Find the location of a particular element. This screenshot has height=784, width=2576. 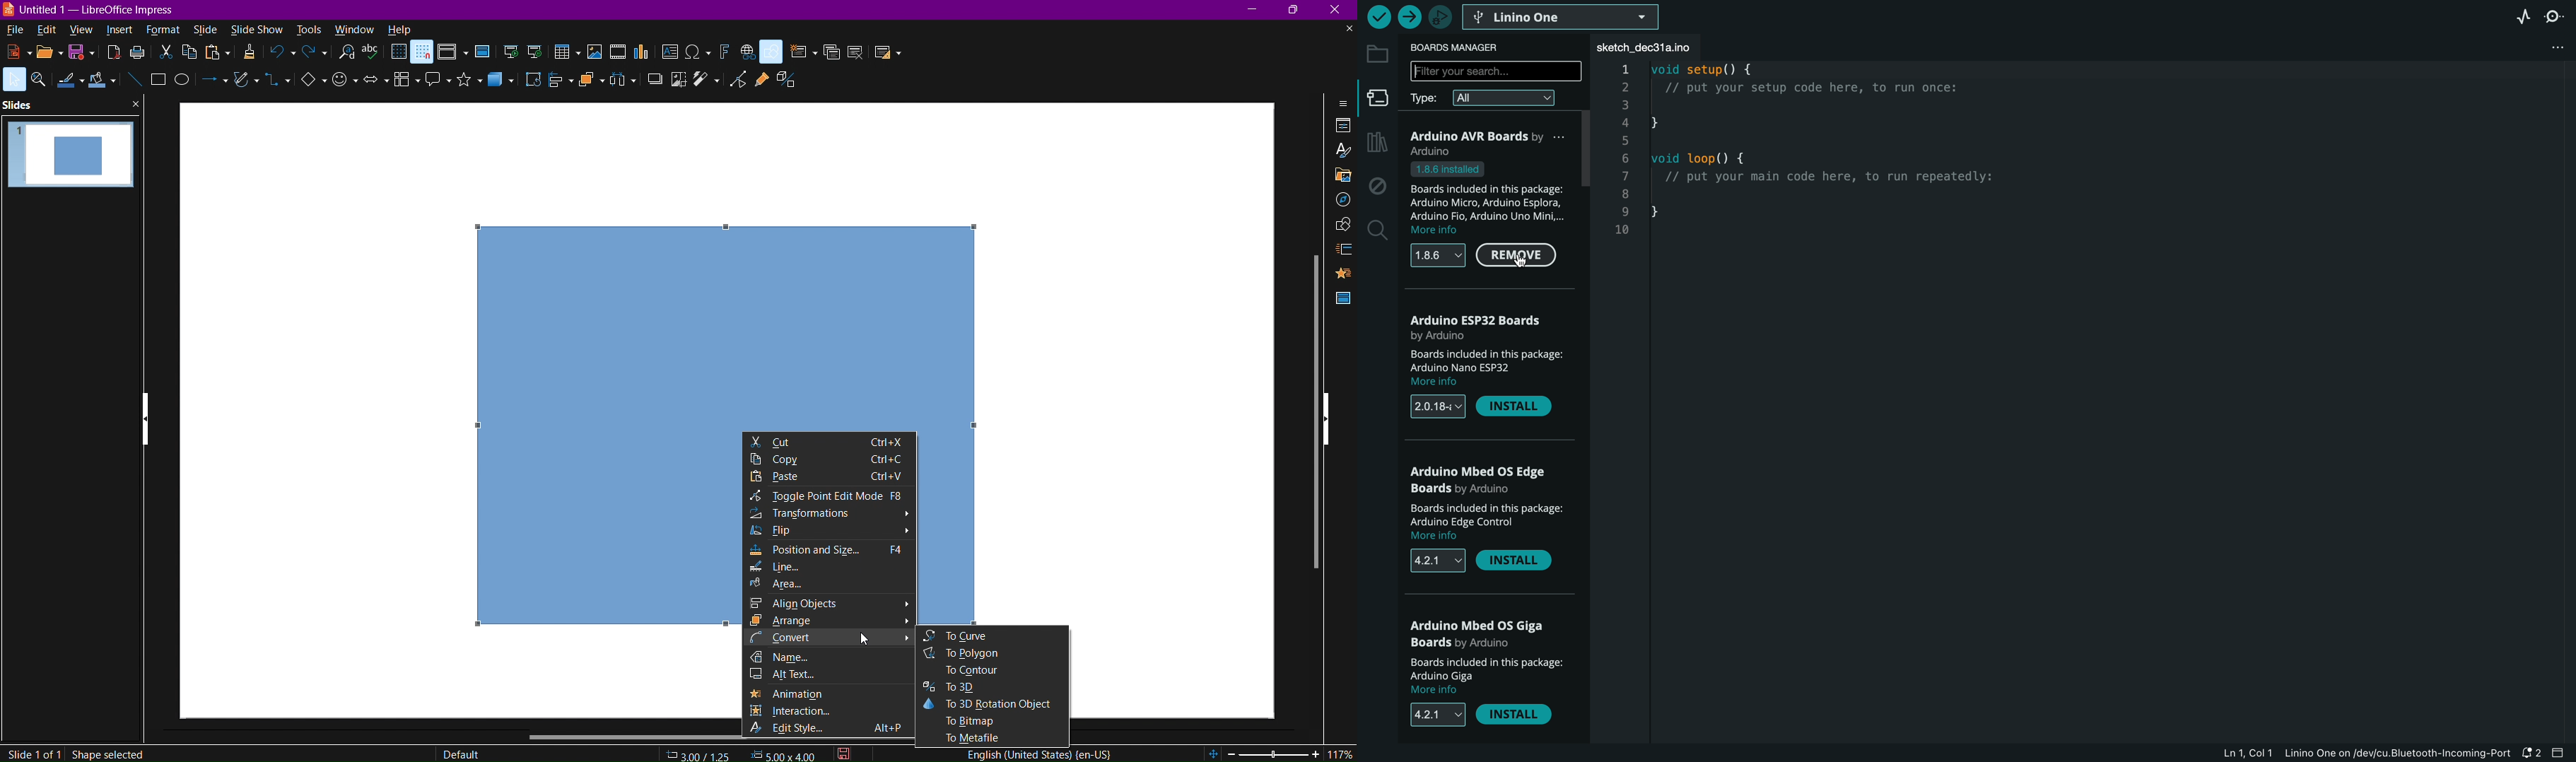

New Slide is located at coordinates (801, 52).